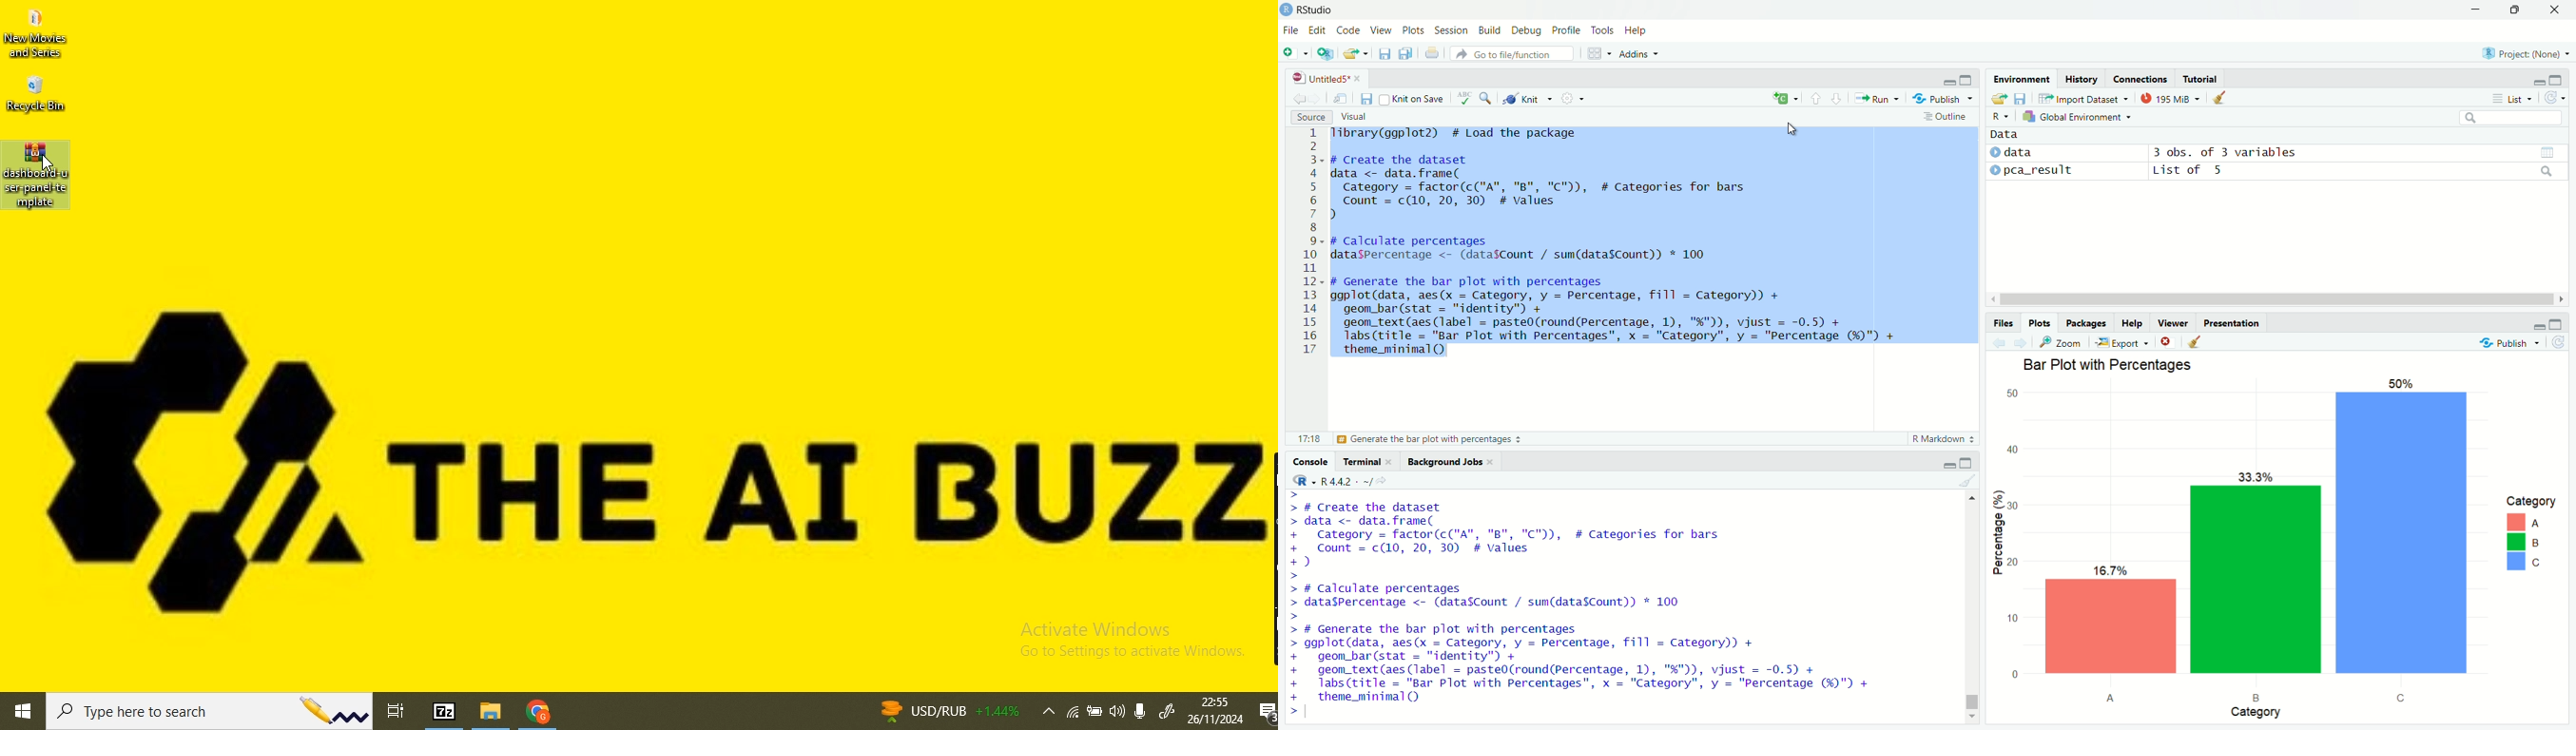 The image size is (2576, 756). I want to click on settings, so click(1568, 97).